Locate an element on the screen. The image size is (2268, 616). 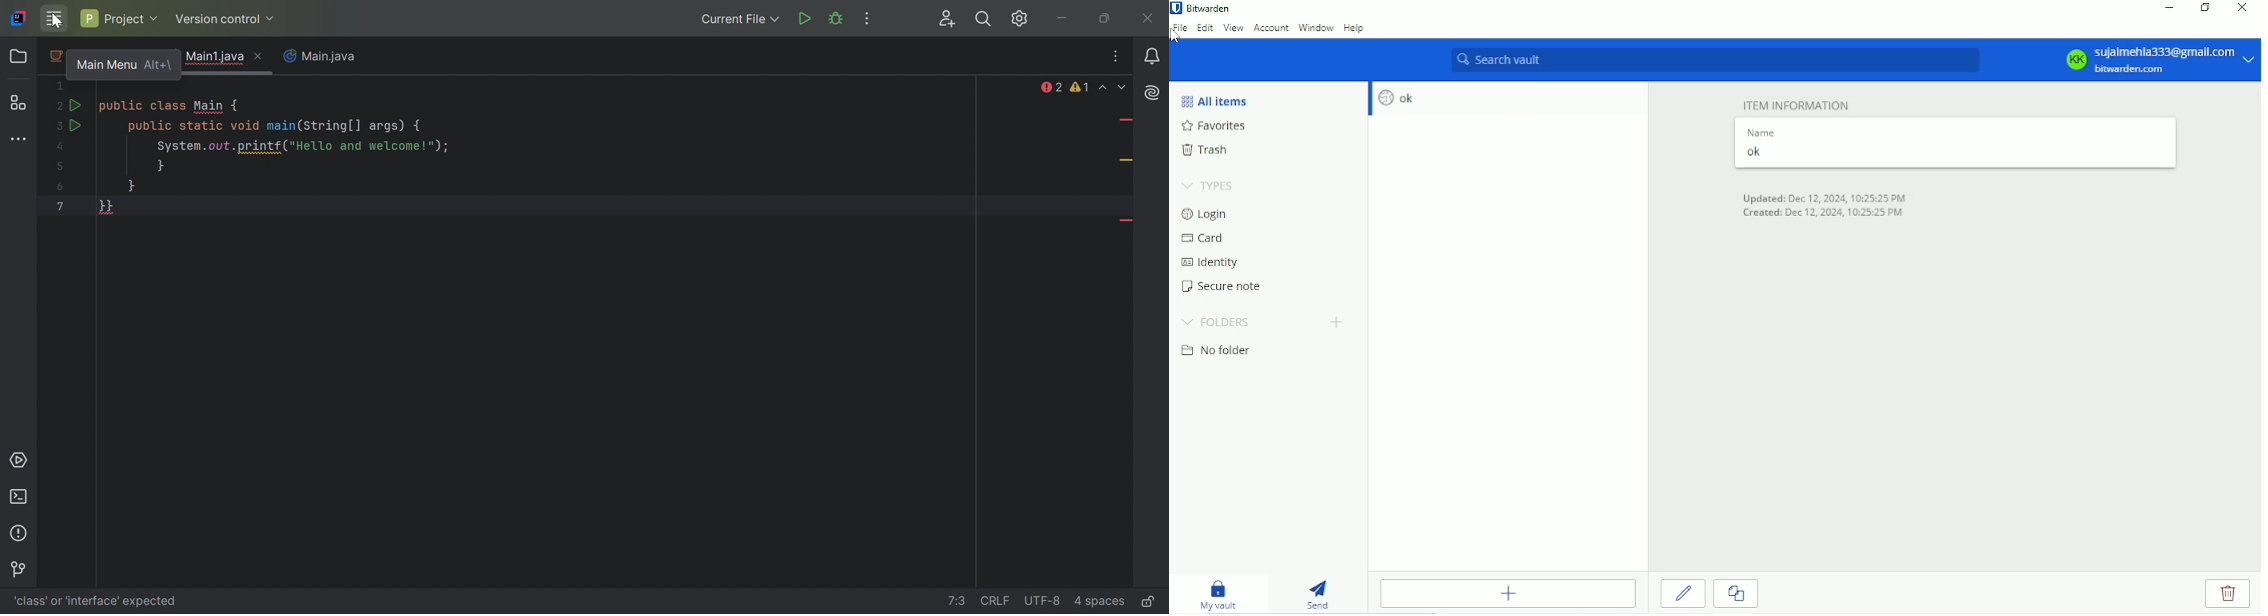
Edit is located at coordinates (1205, 27).